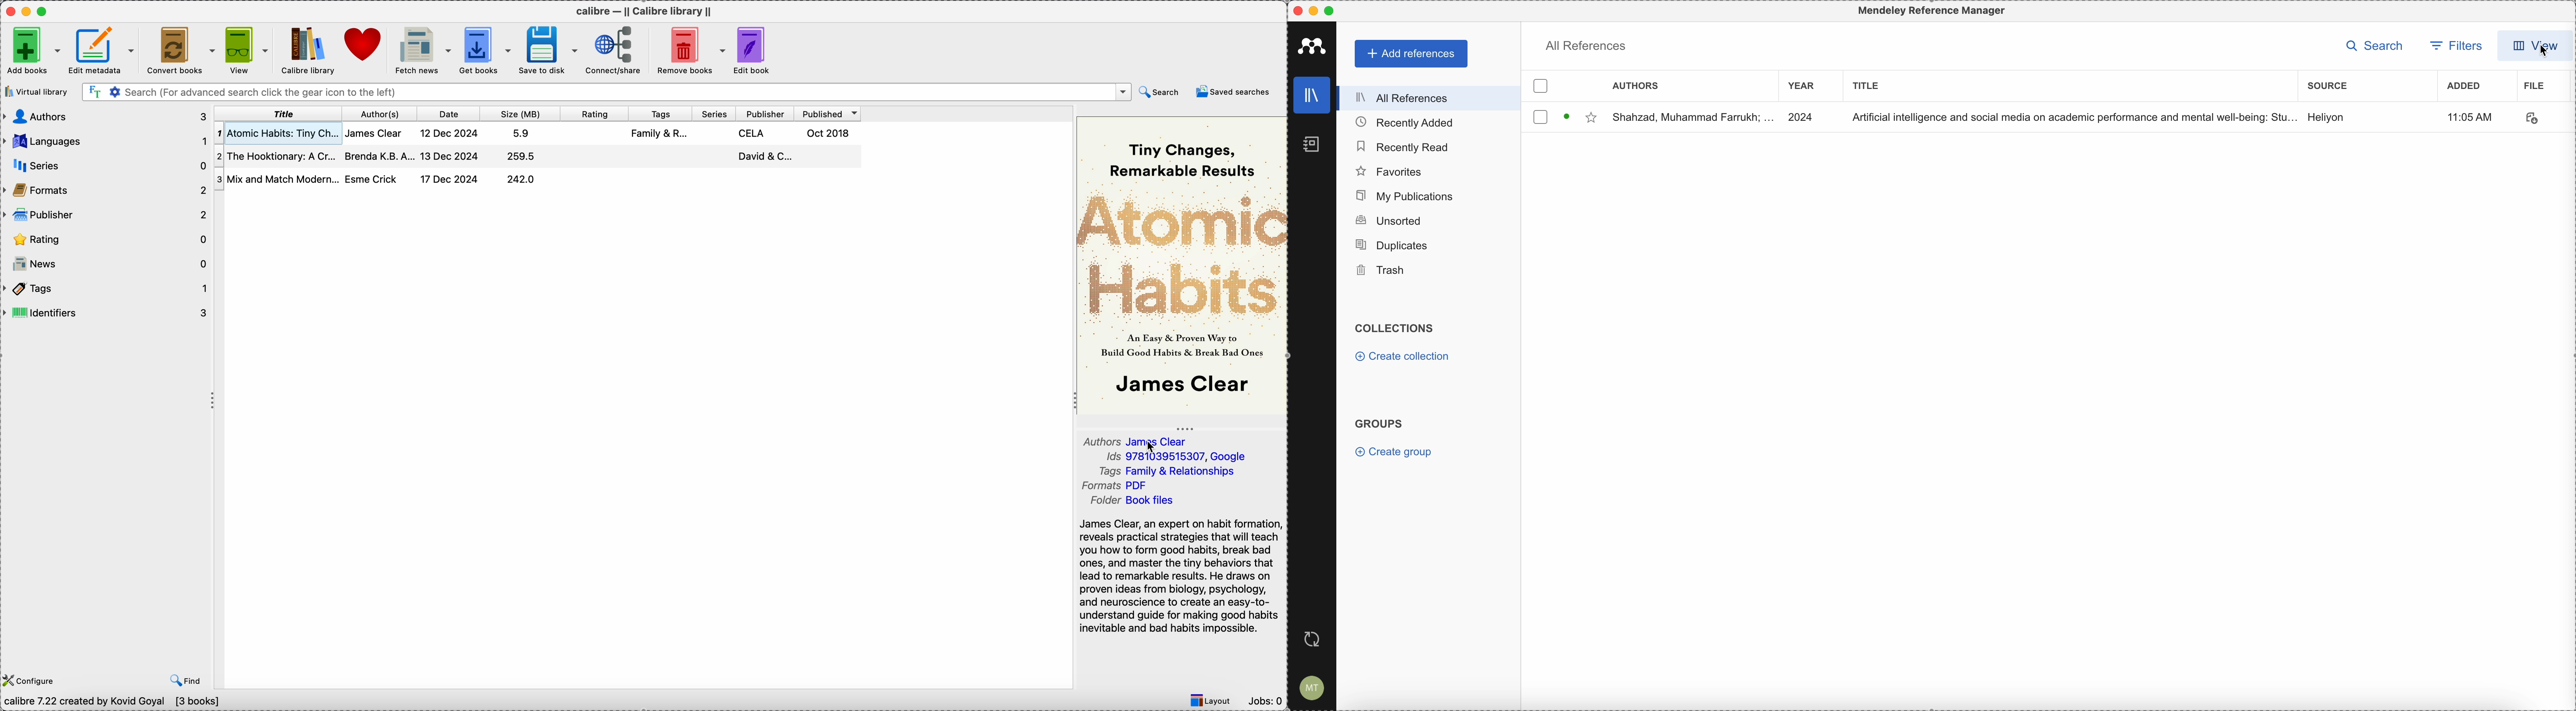 Image resolution: width=2576 pixels, height=728 pixels. I want to click on favorites, so click(1390, 172).